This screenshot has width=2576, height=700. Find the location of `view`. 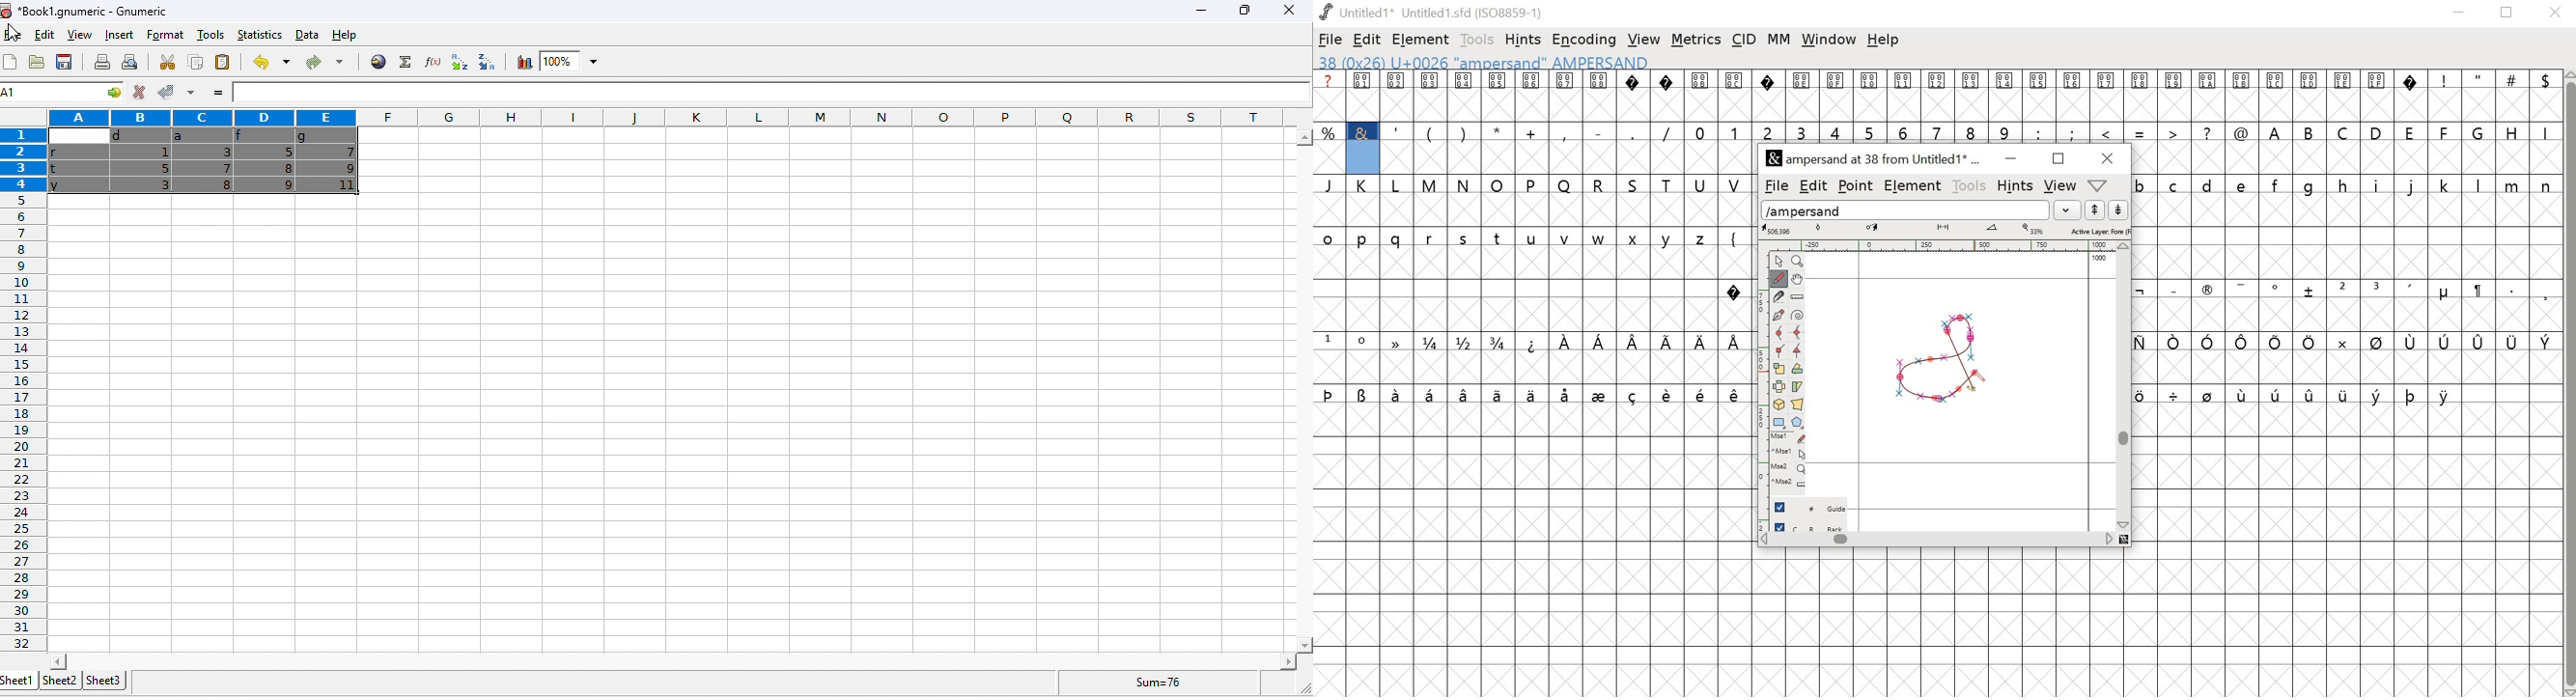

view is located at coordinates (2061, 185).